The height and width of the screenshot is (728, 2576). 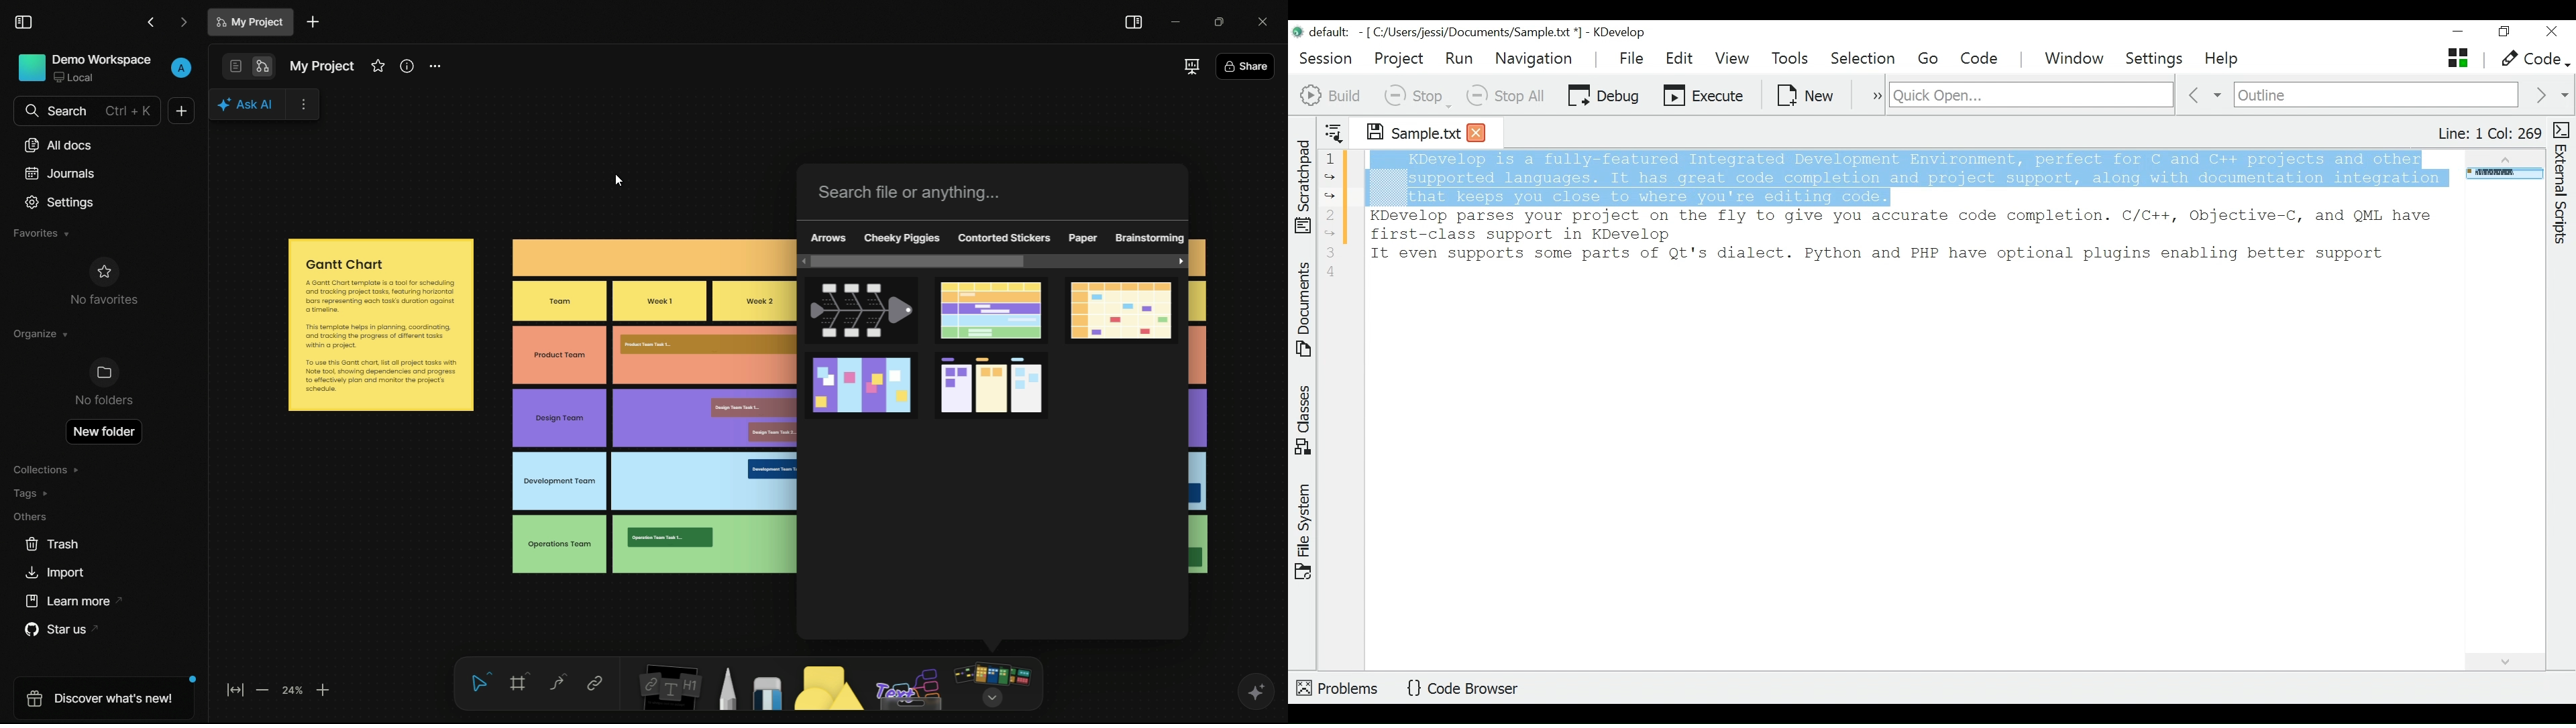 What do you see at coordinates (666, 689) in the screenshot?
I see `notes` at bounding box center [666, 689].